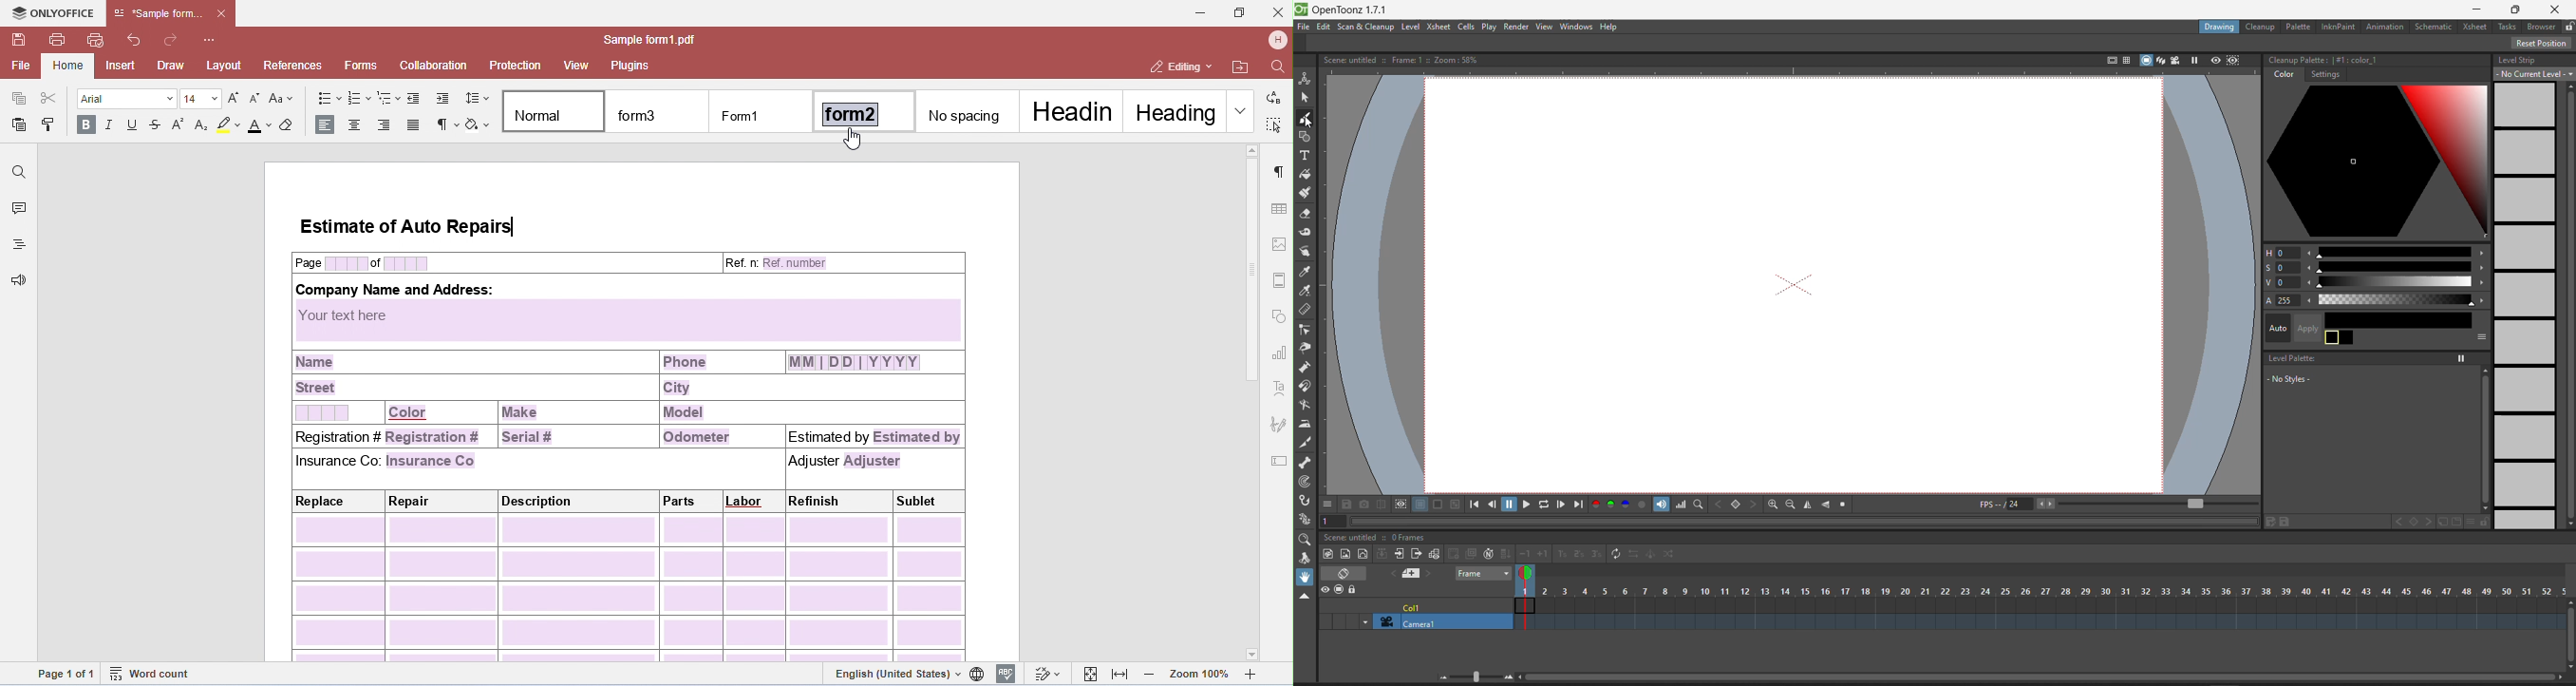  What do you see at coordinates (1438, 25) in the screenshot?
I see `xsheet` at bounding box center [1438, 25].